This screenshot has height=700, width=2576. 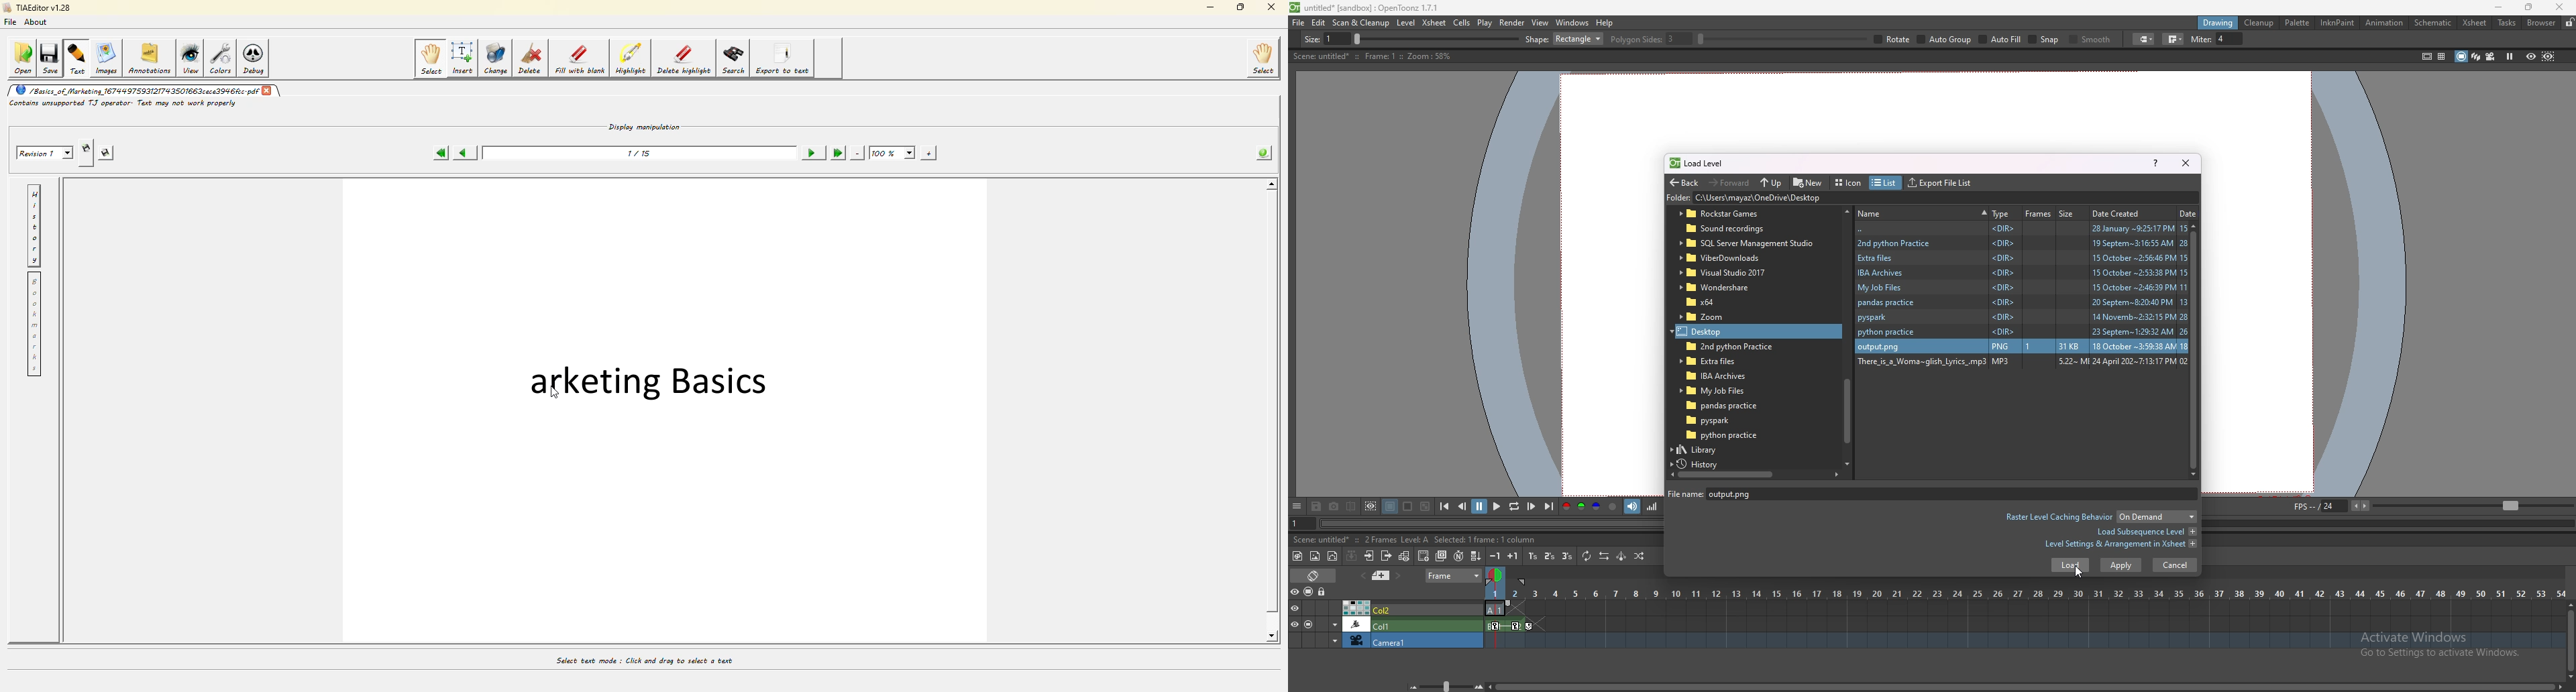 I want to click on reframe on 3s, so click(x=1567, y=556).